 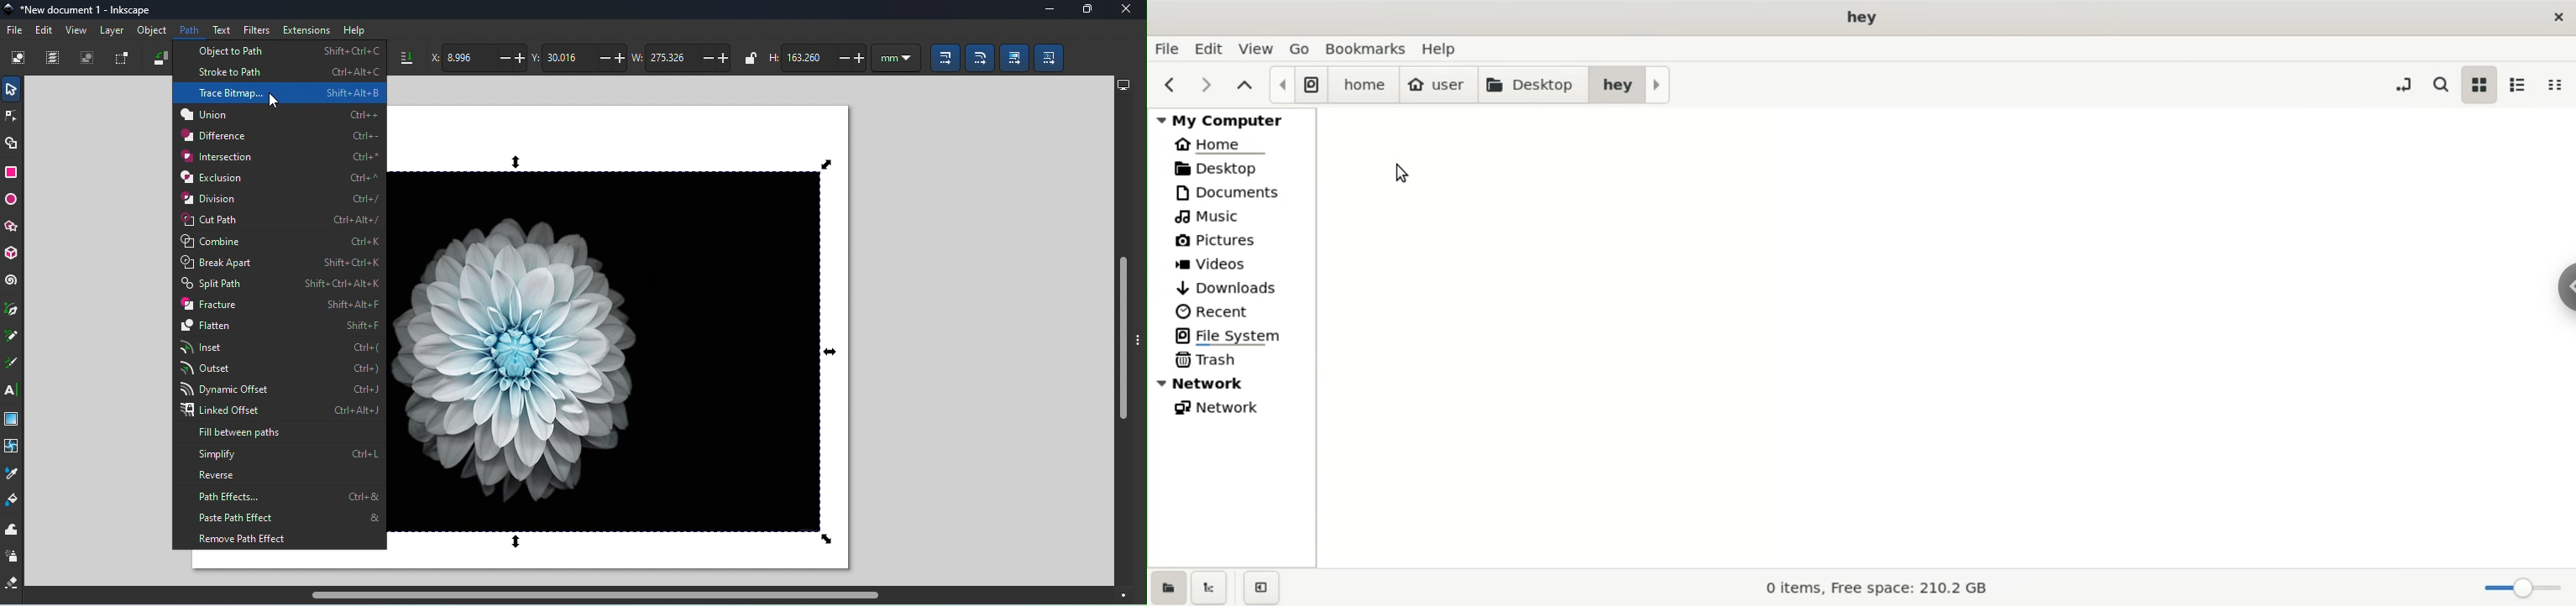 I want to click on Combine, so click(x=279, y=241).